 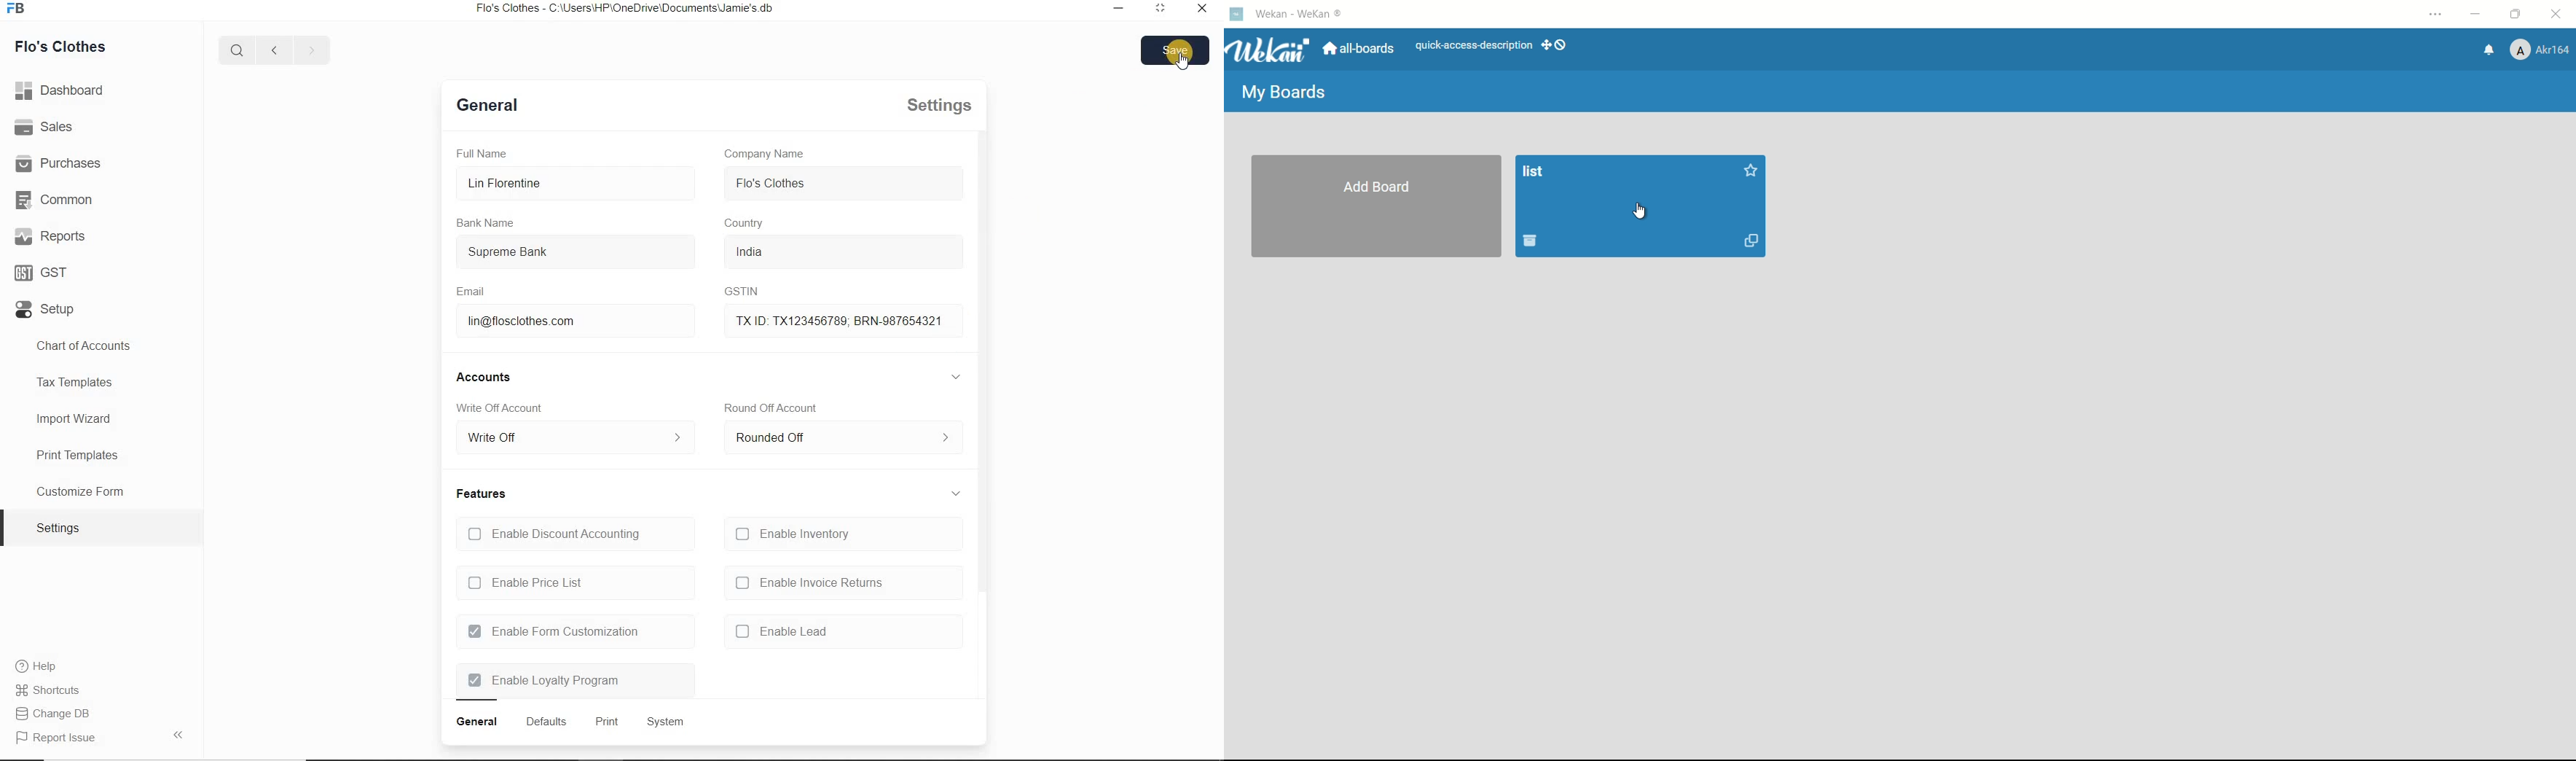 What do you see at coordinates (61, 90) in the screenshot?
I see `dashboard` at bounding box center [61, 90].